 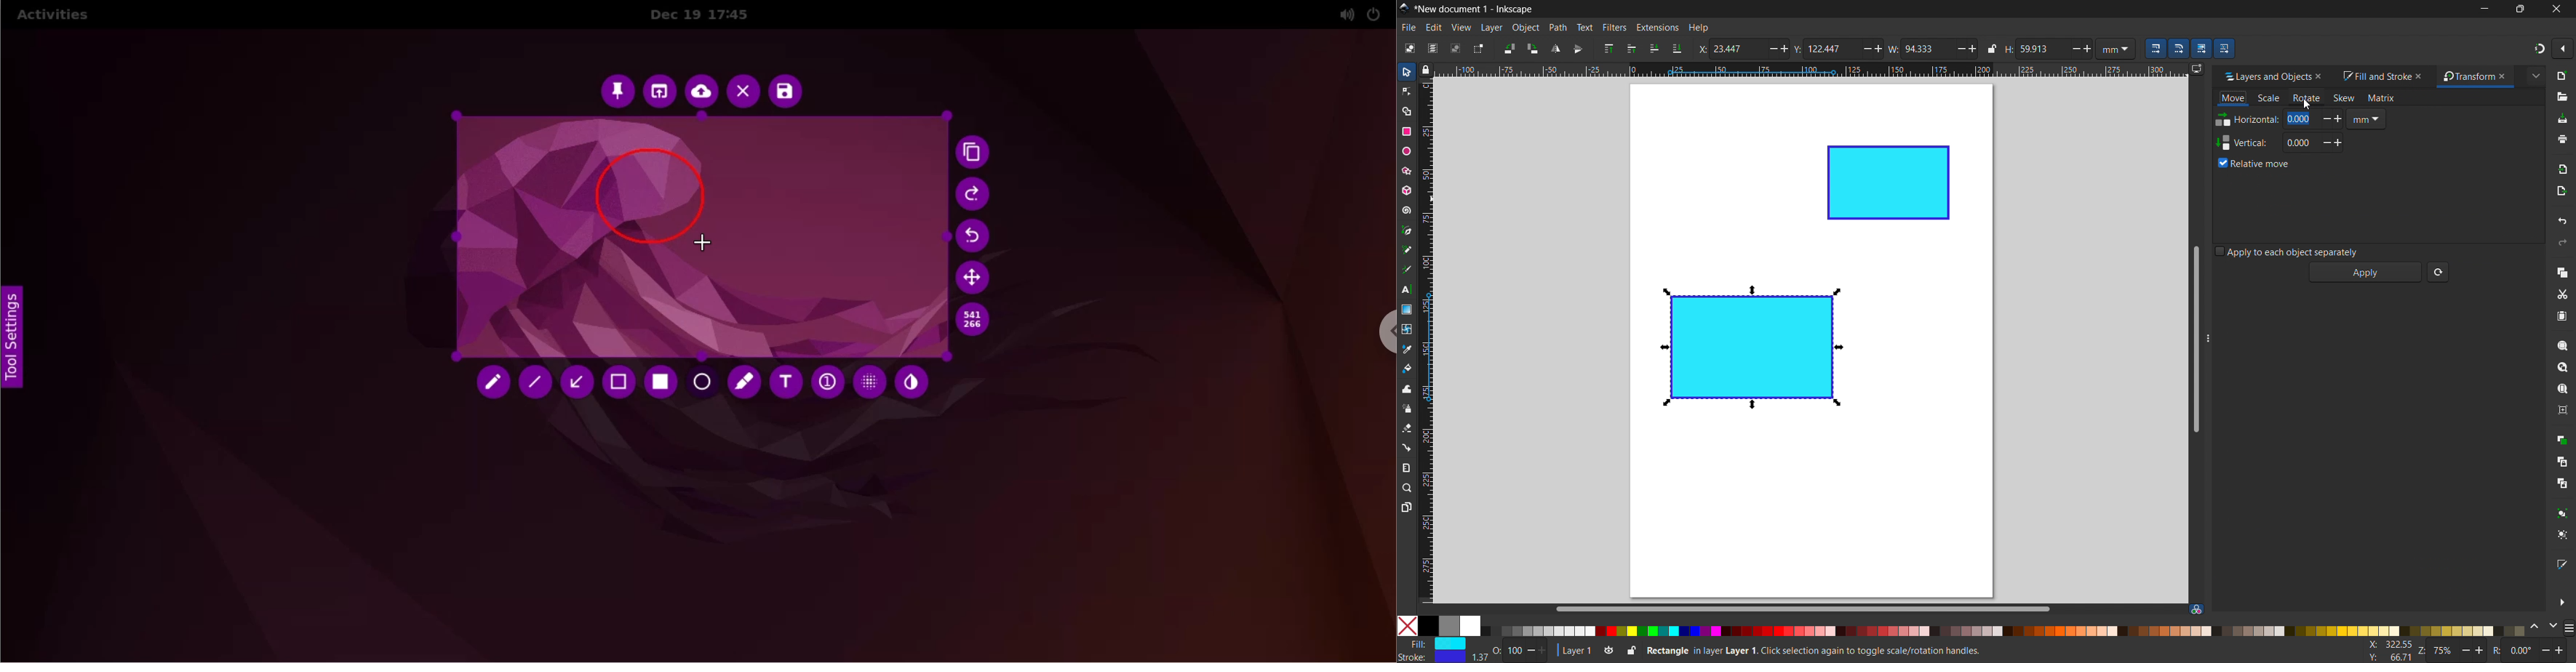 I want to click on move, so click(x=2233, y=99).